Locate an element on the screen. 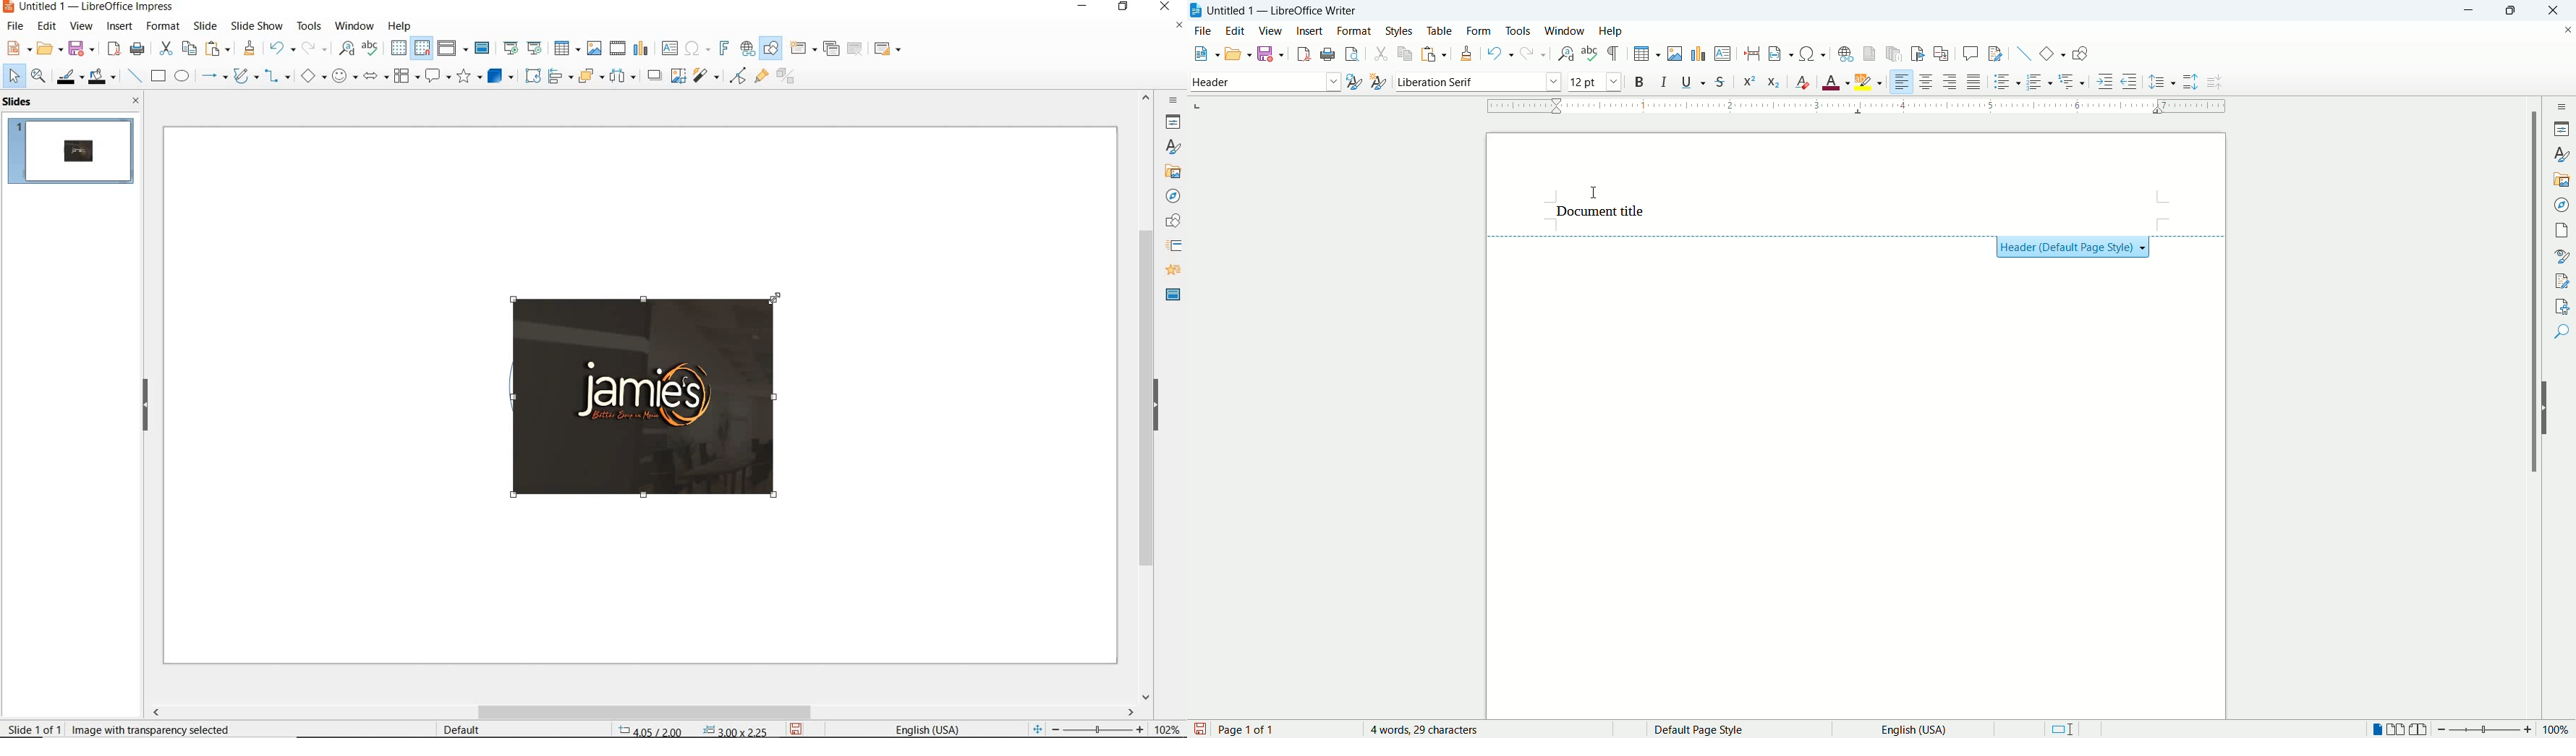 The width and height of the screenshot is (2576, 756). left align is located at coordinates (1900, 80).